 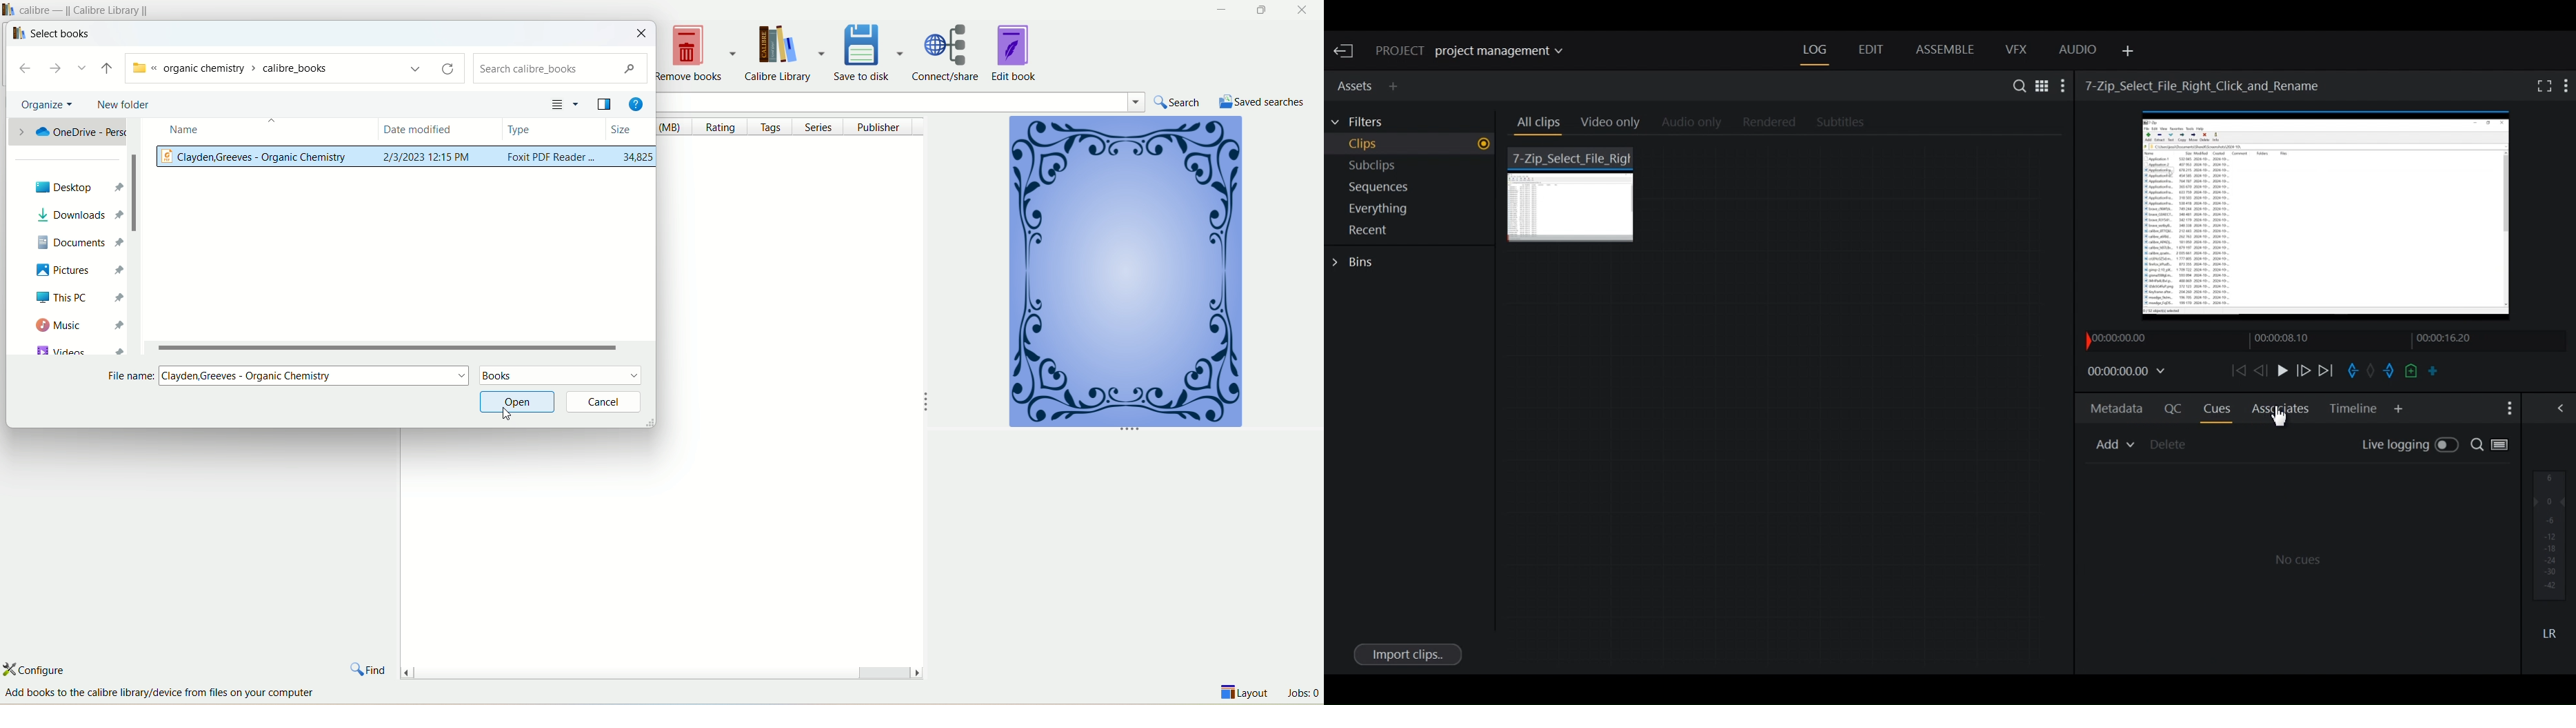 I want to click on horizontal scroll bar, so click(x=402, y=346).